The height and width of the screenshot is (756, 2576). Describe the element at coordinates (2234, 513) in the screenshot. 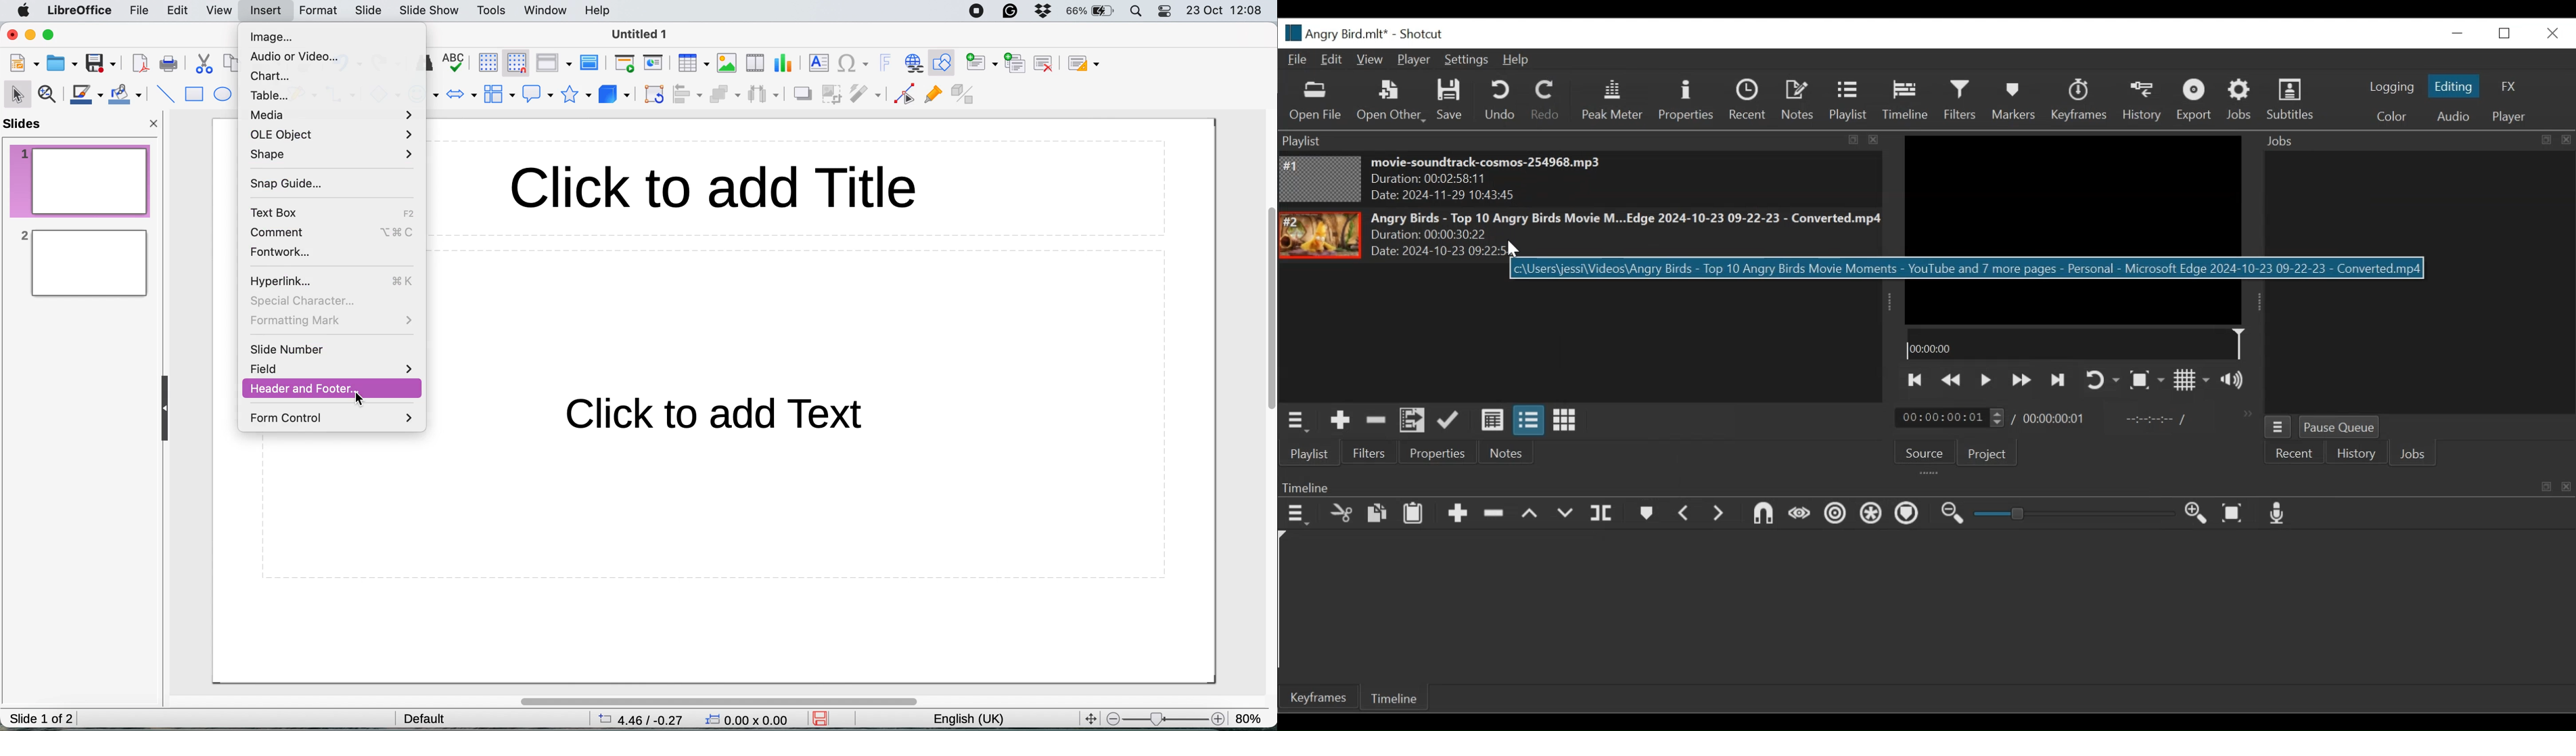

I see `Zoom timeline to fit` at that location.